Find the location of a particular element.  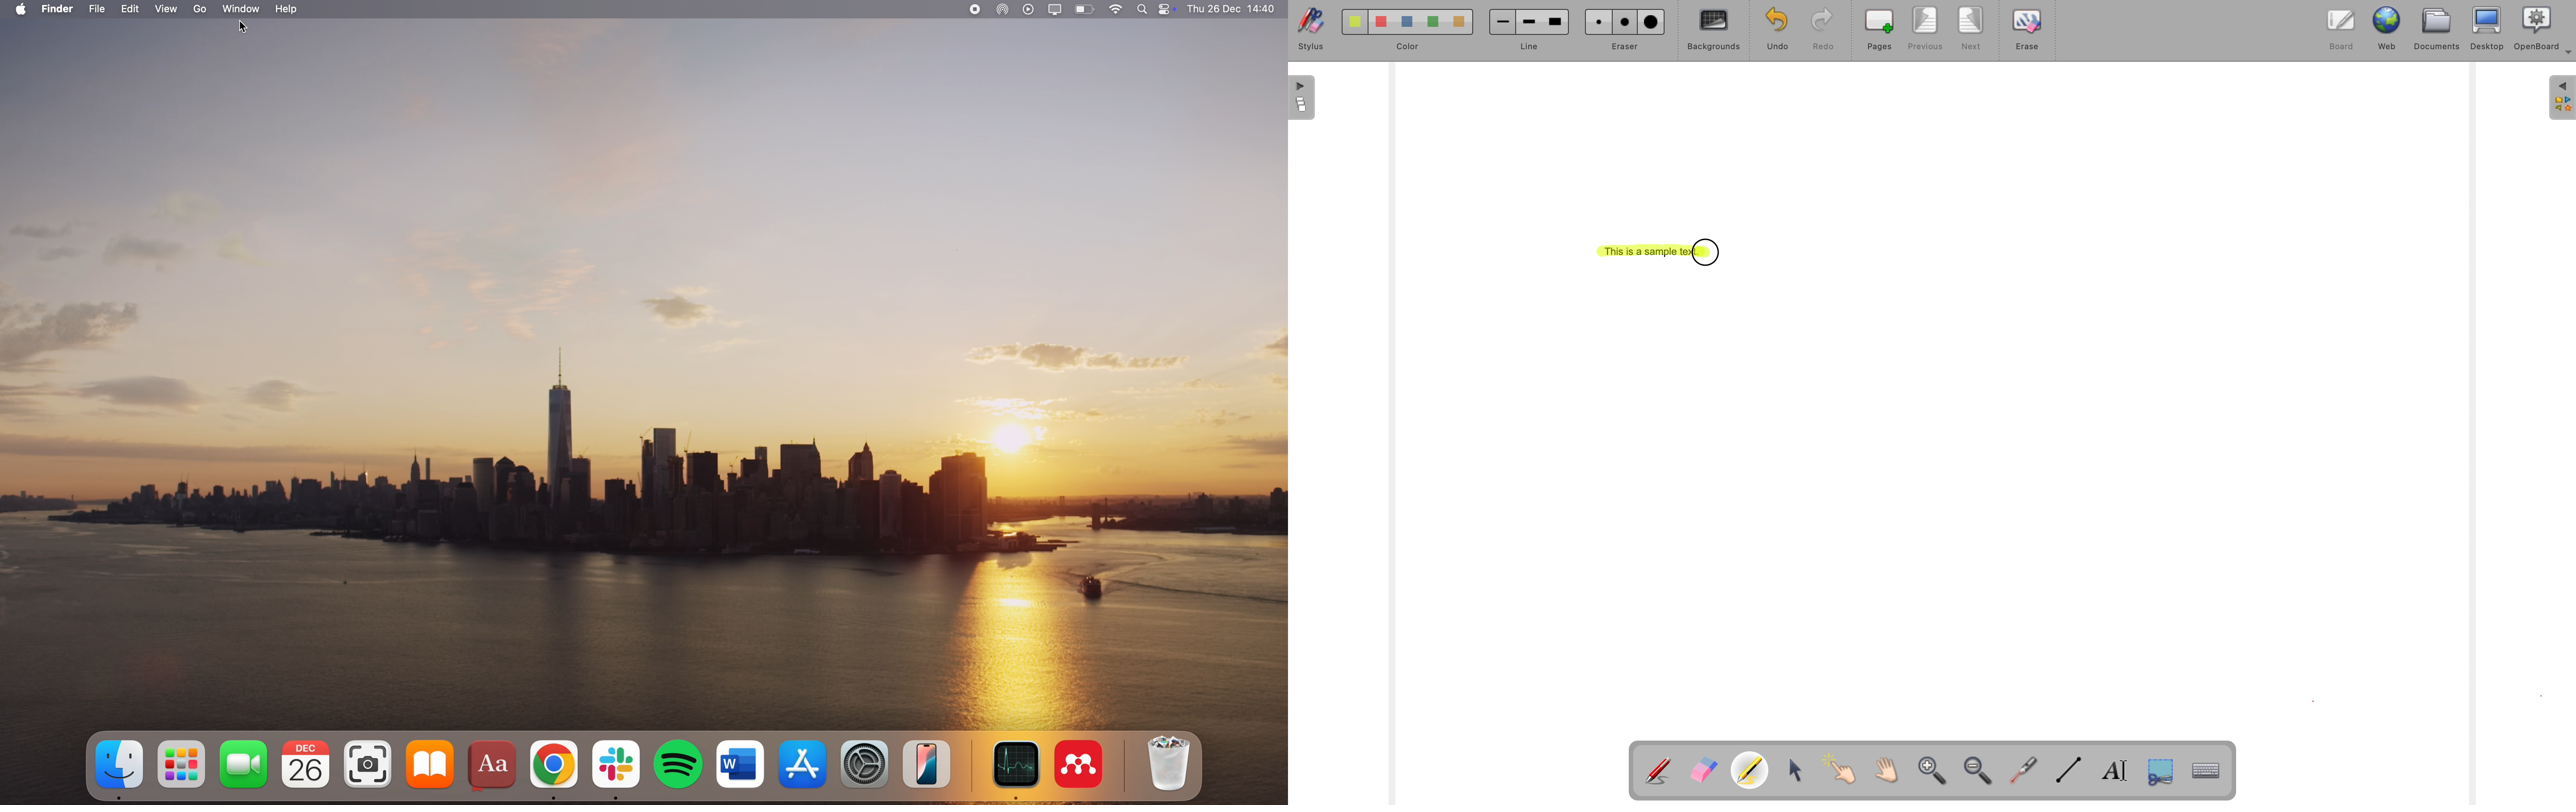

word is located at coordinates (740, 763).